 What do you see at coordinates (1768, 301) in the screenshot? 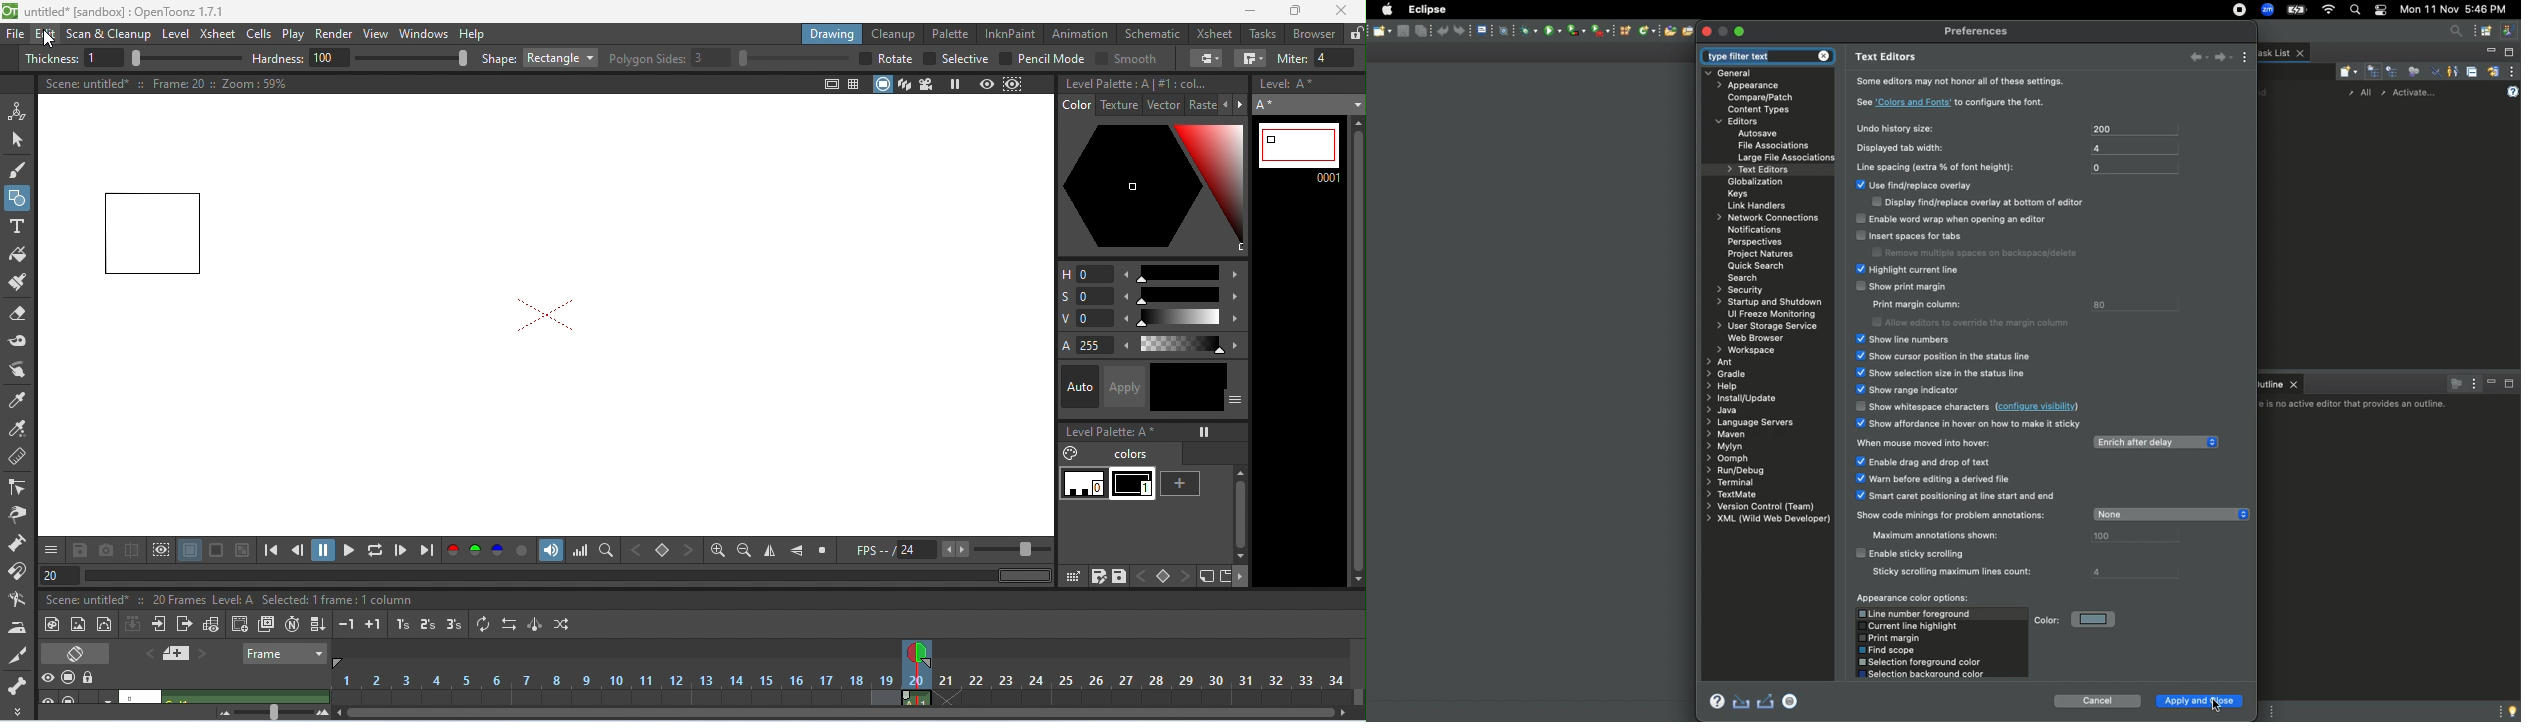
I see `Startup and shutdown` at bounding box center [1768, 301].